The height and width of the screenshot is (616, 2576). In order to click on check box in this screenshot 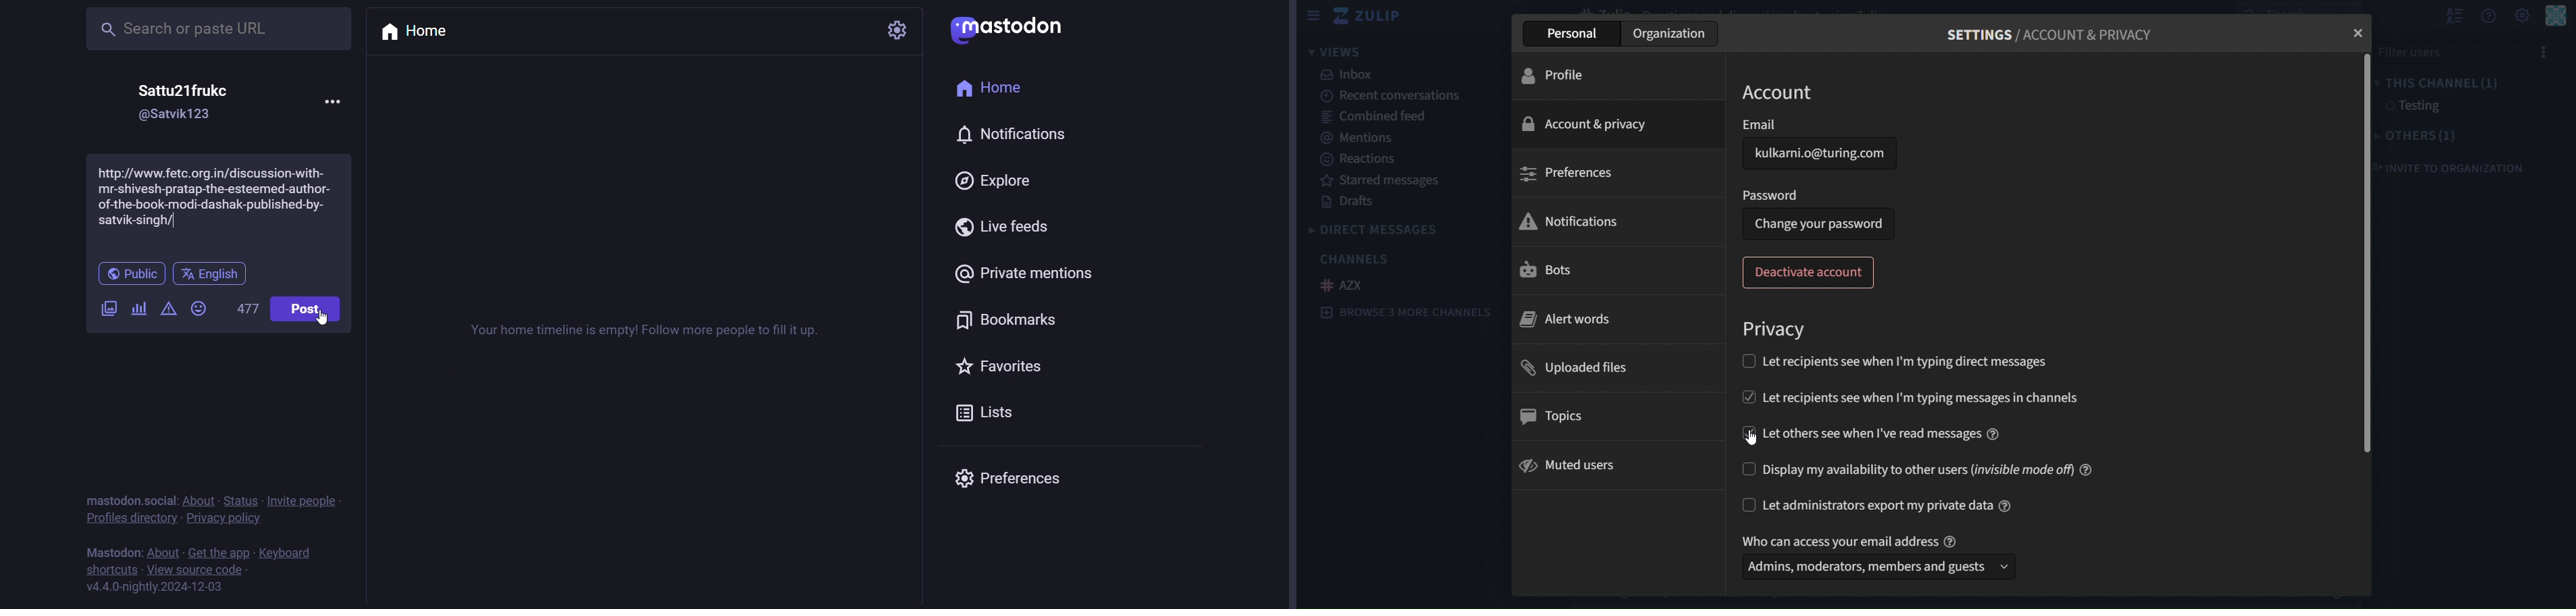, I will do `click(1746, 394)`.